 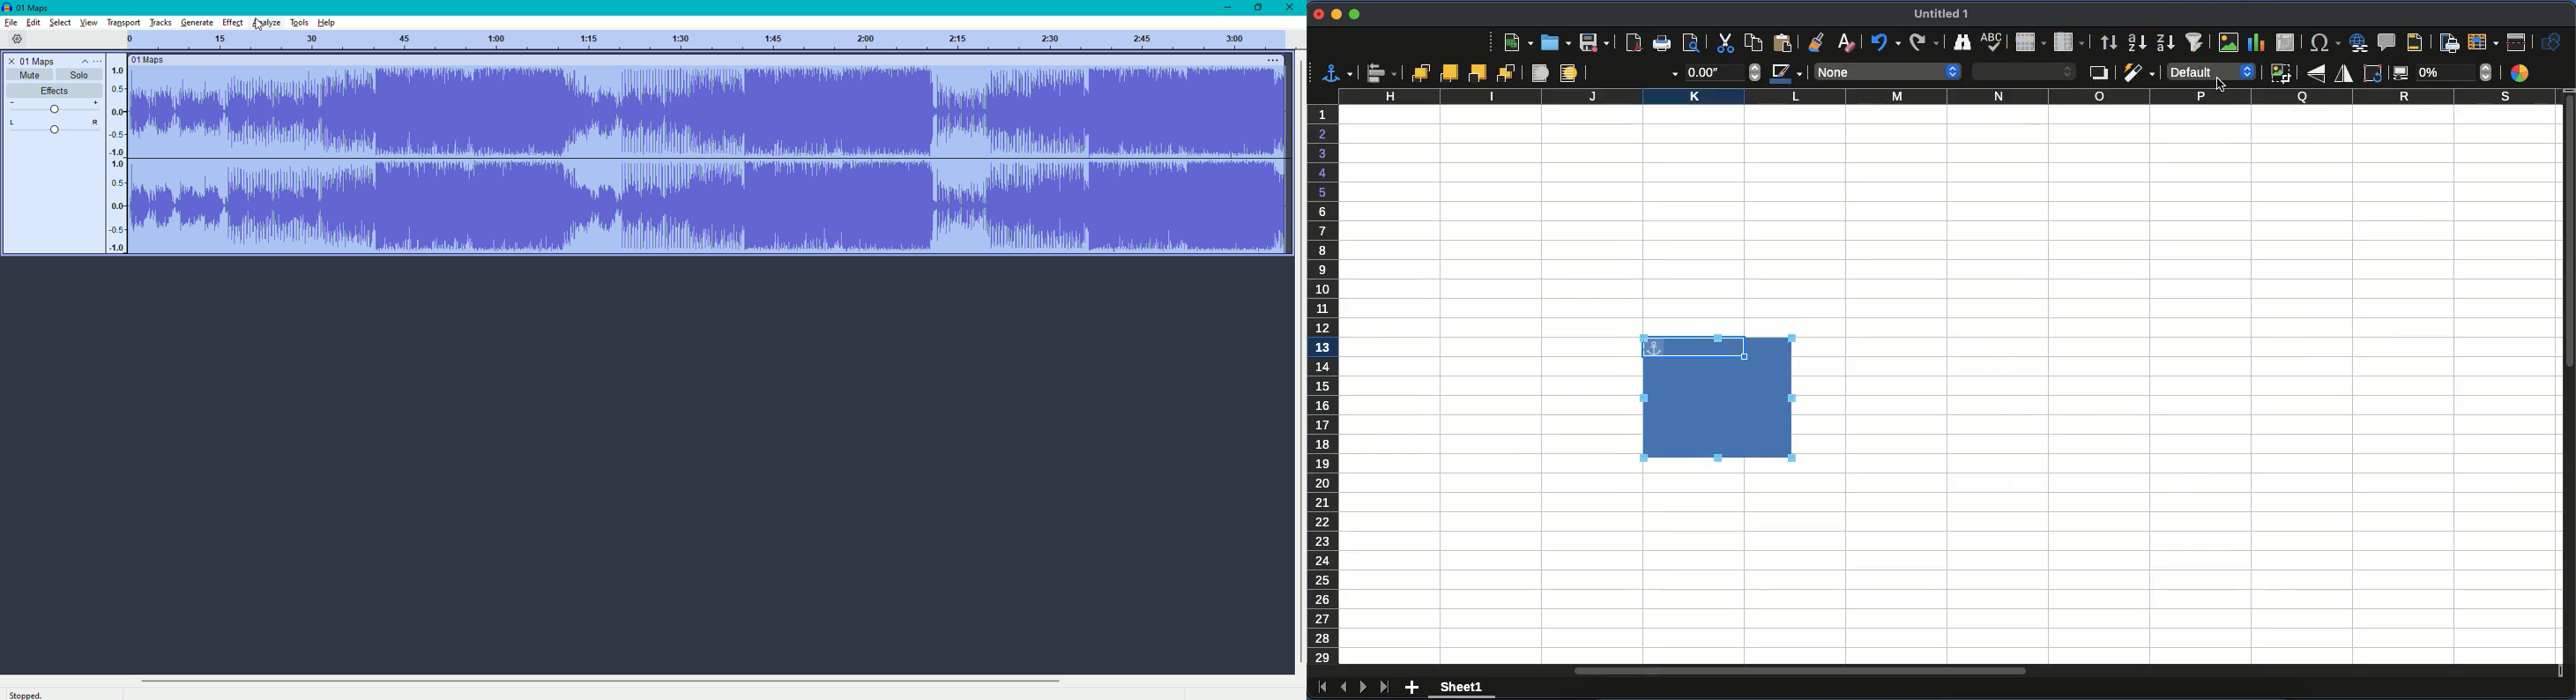 I want to click on Maps, so click(x=151, y=59).